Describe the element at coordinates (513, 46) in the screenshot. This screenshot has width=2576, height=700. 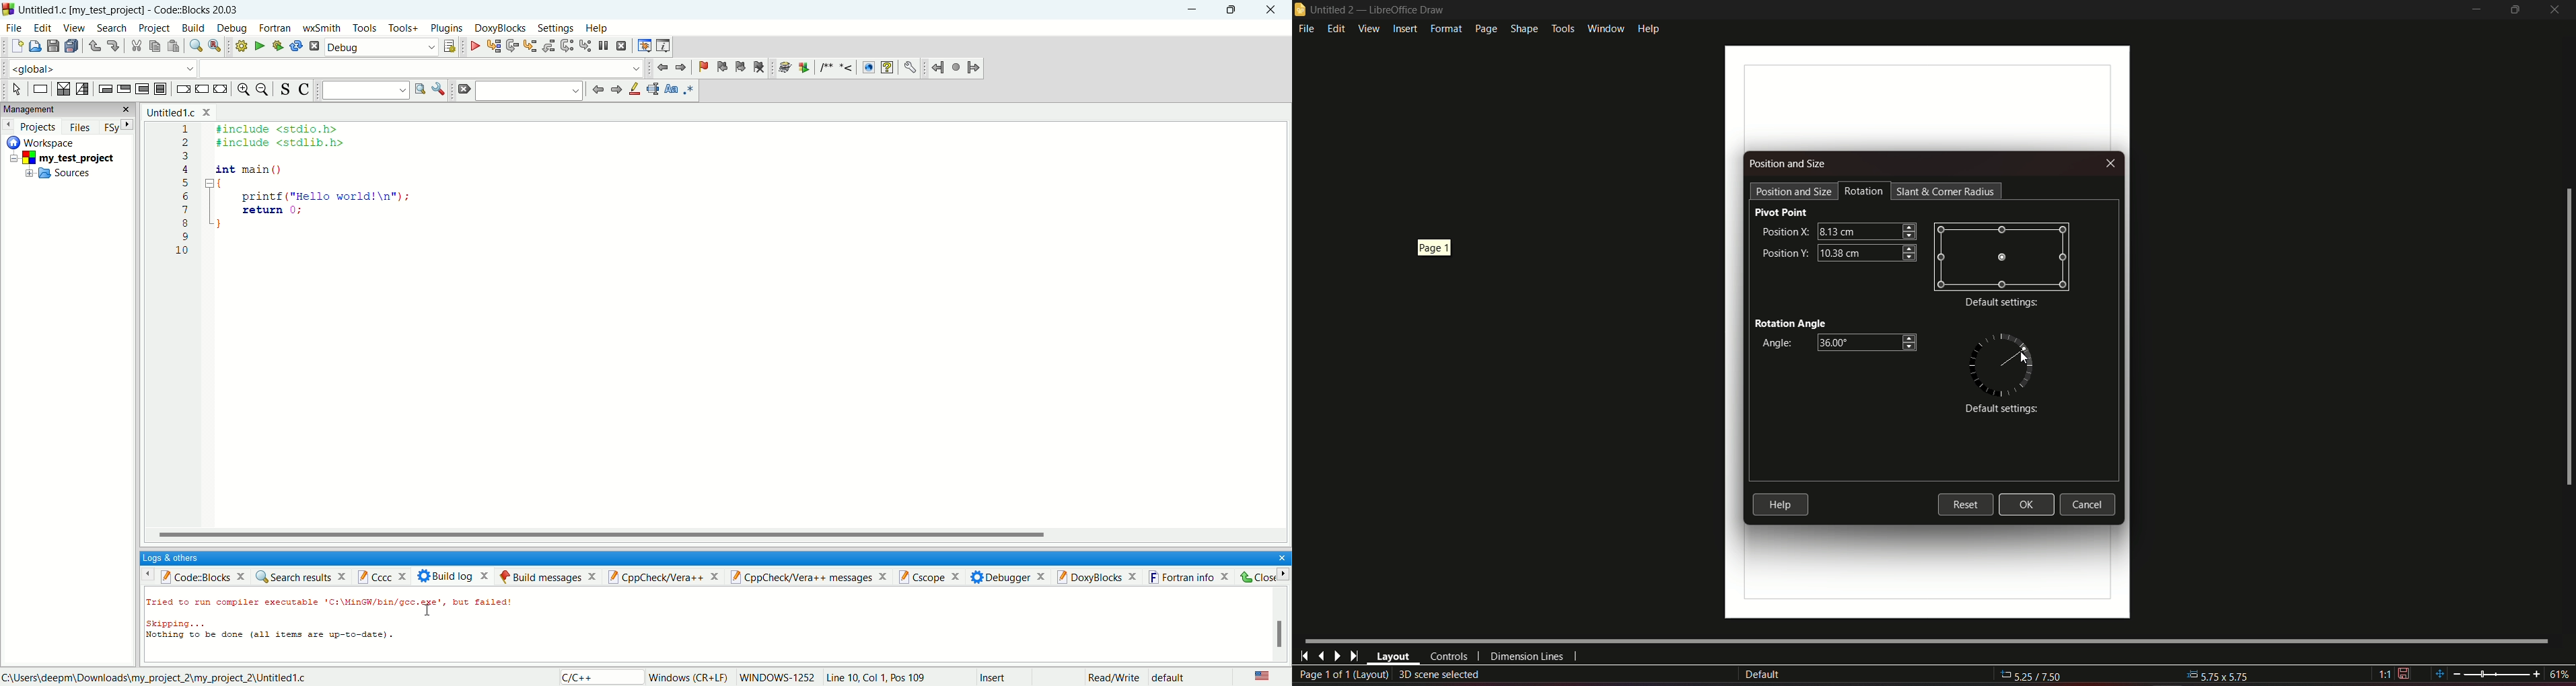
I see `next line` at that location.